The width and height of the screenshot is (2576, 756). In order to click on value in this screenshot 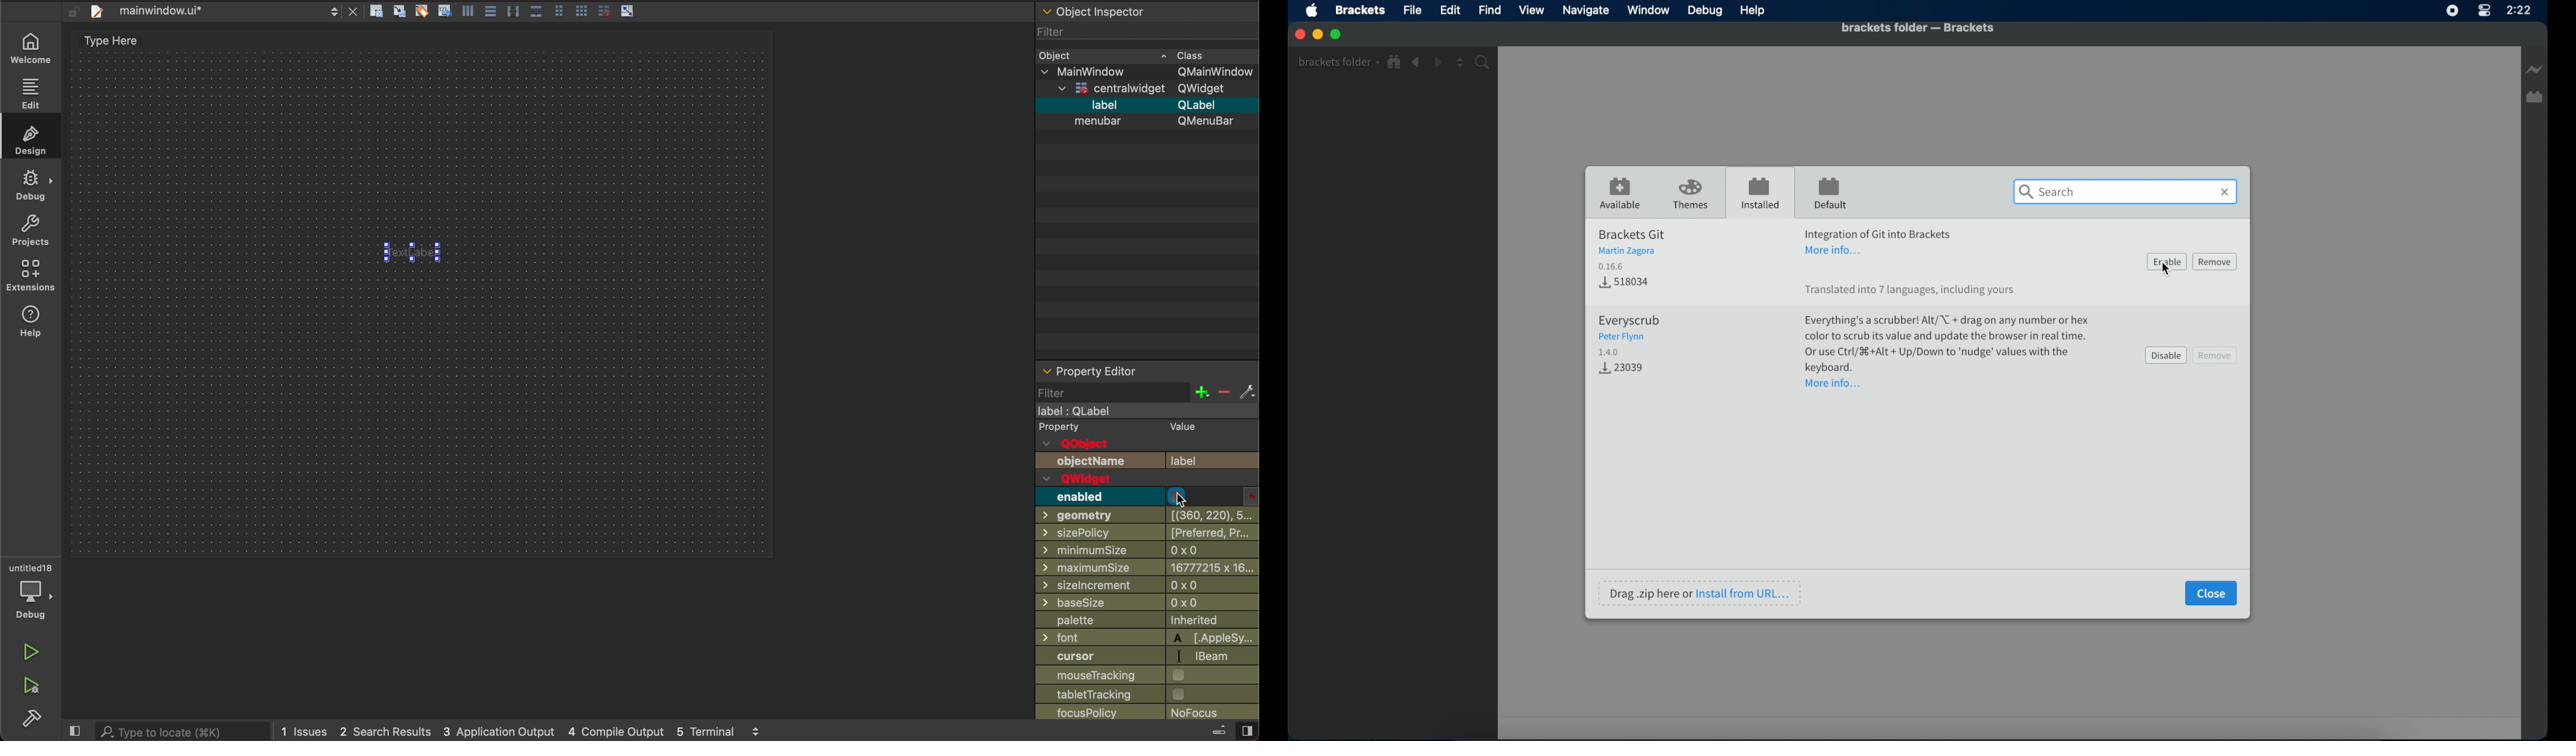, I will do `click(1192, 427)`.